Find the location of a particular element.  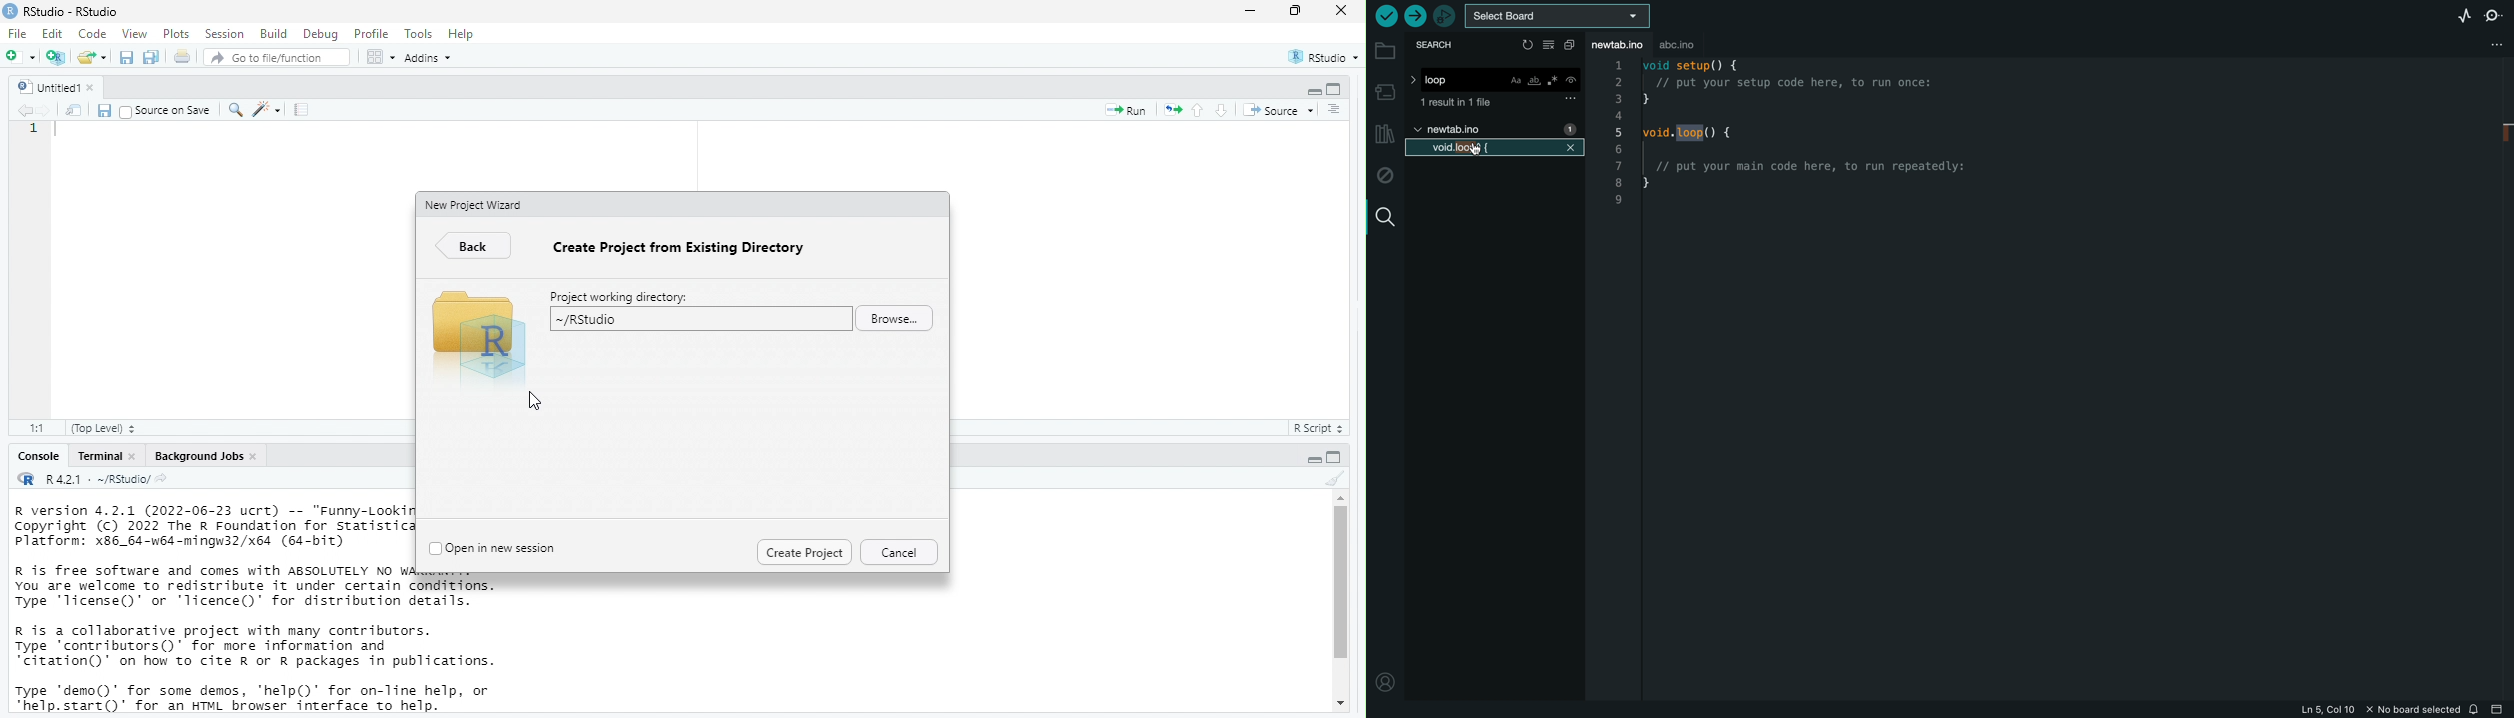

1:1 is located at coordinates (30, 426).